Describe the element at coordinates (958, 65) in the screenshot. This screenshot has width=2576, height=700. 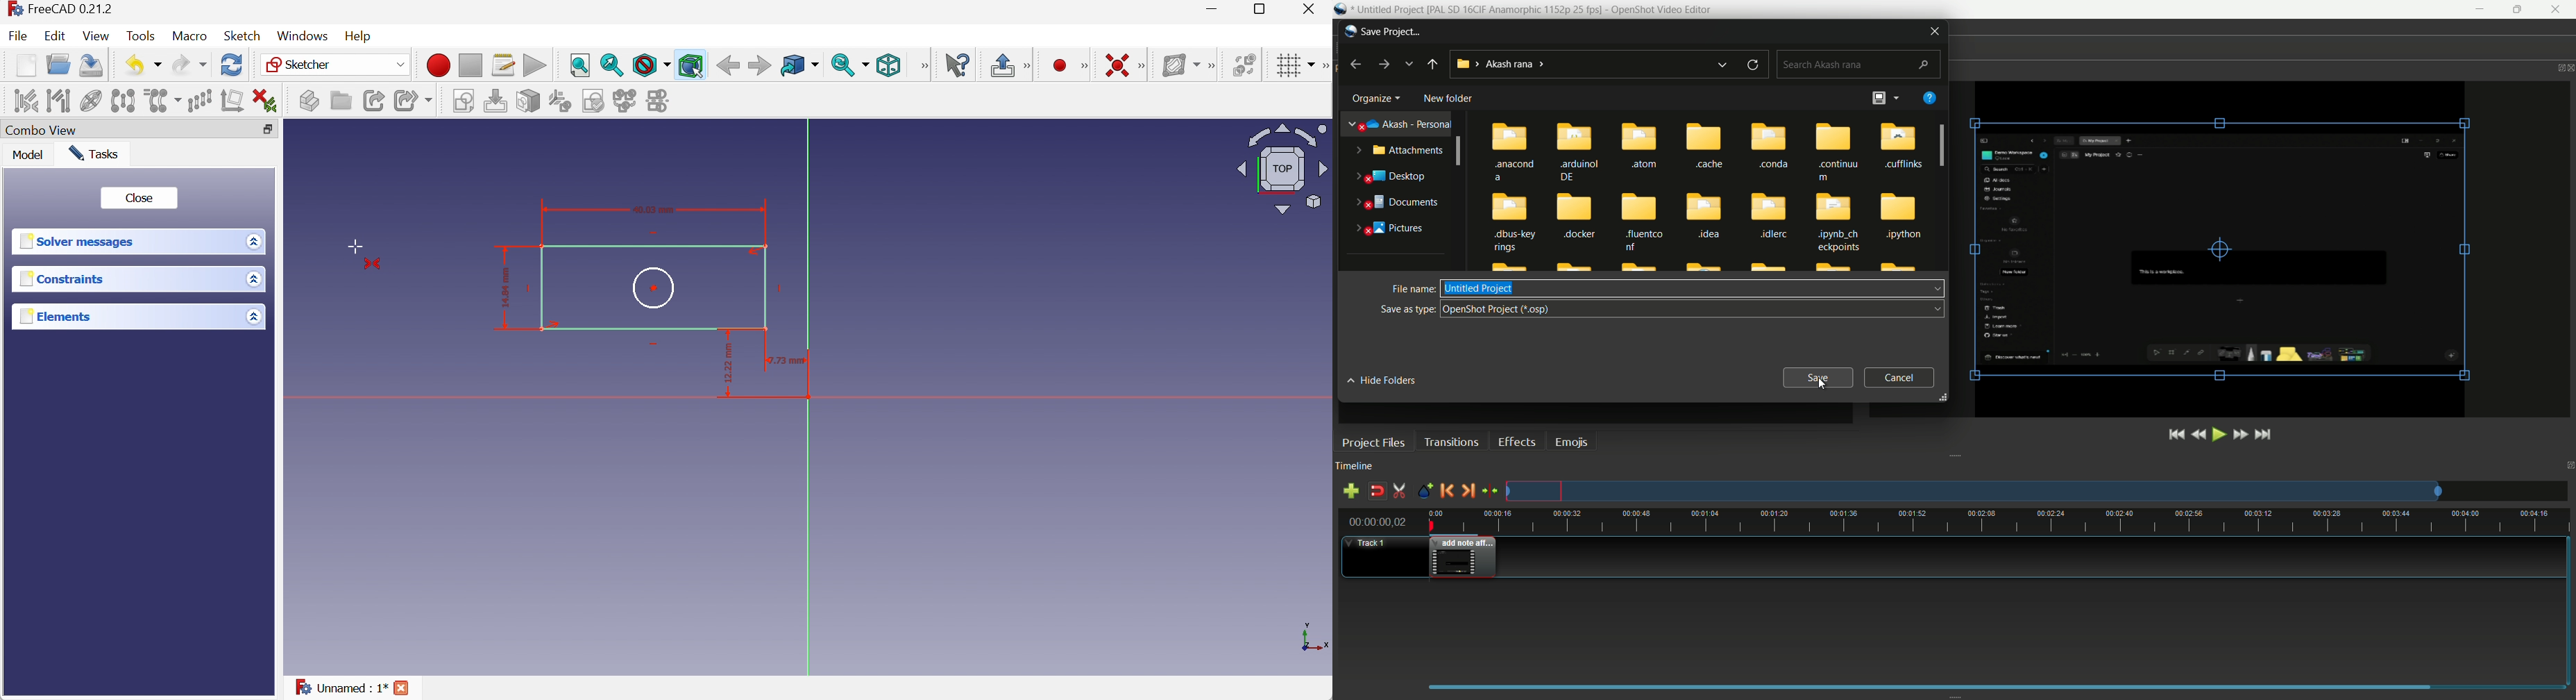
I see `What's this?` at that location.